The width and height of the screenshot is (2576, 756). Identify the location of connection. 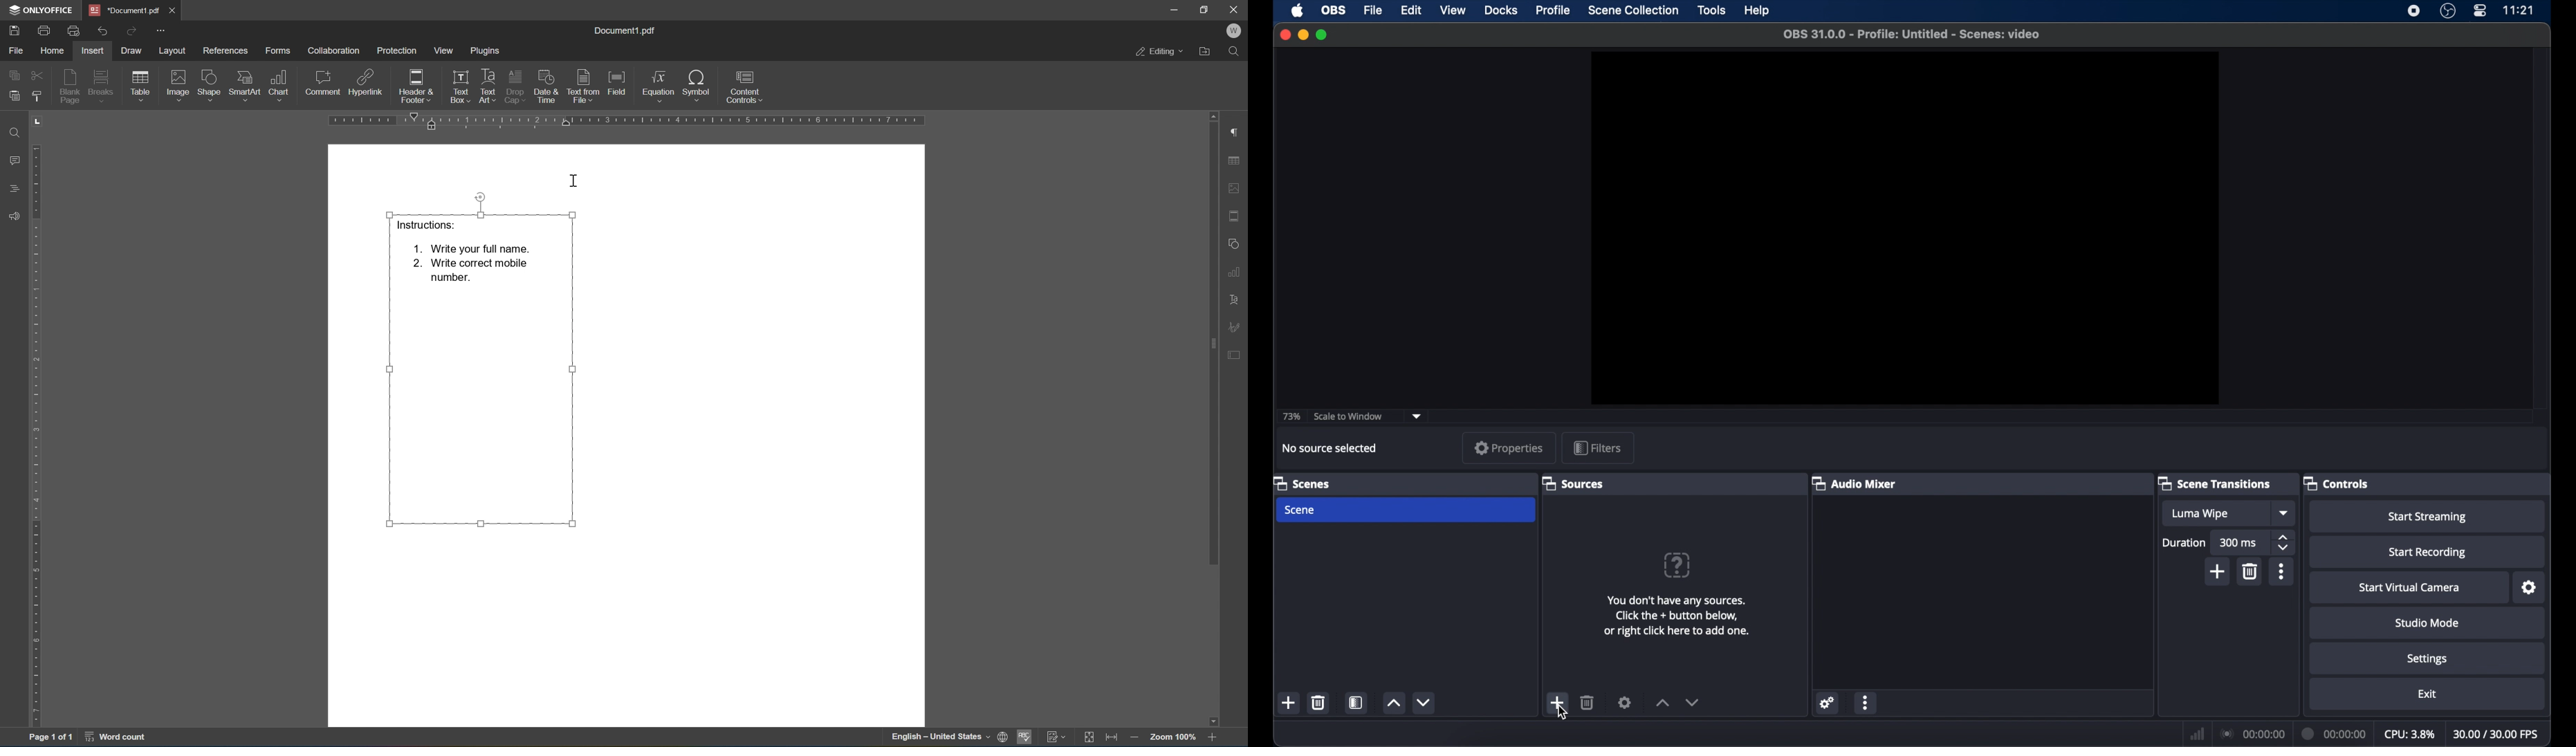
(2254, 734).